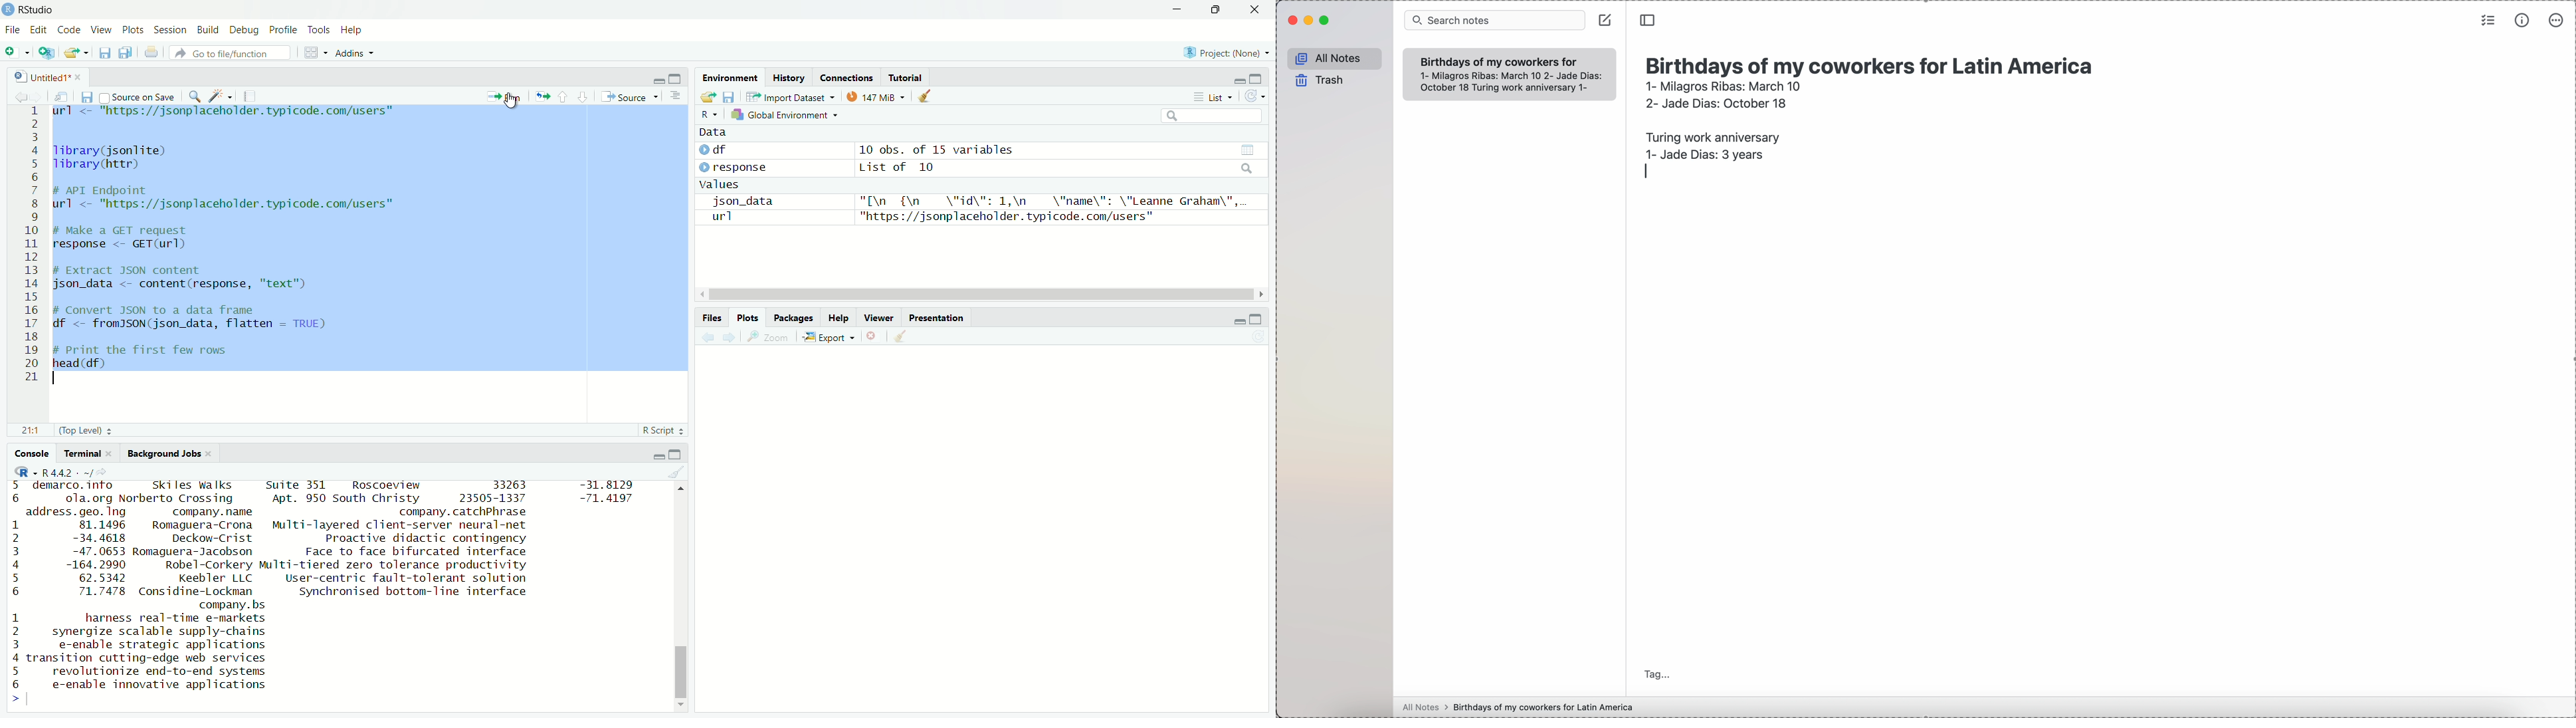 Image resolution: width=2576 pixels, height=728 pixels. What do you see at coordinates (29, 10) in the screenshot?
I see `RStudio` at bounding box center [29, 10].